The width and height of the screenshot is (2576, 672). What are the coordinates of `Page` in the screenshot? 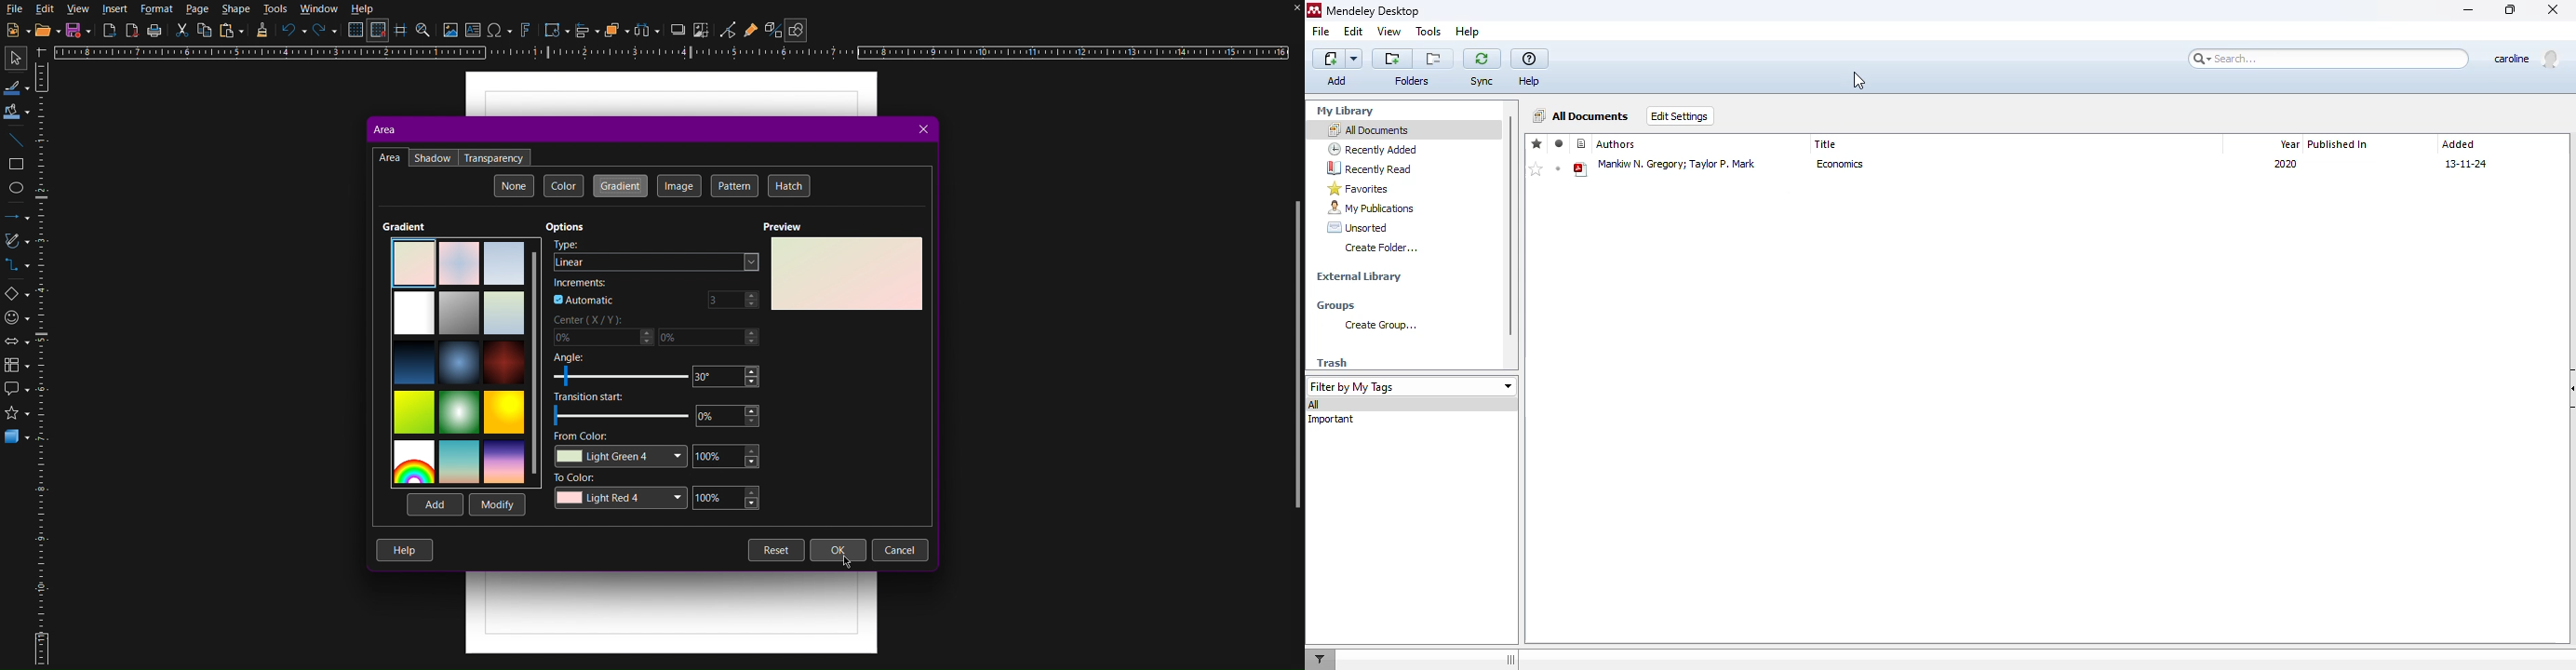 It's located at (198, 10).